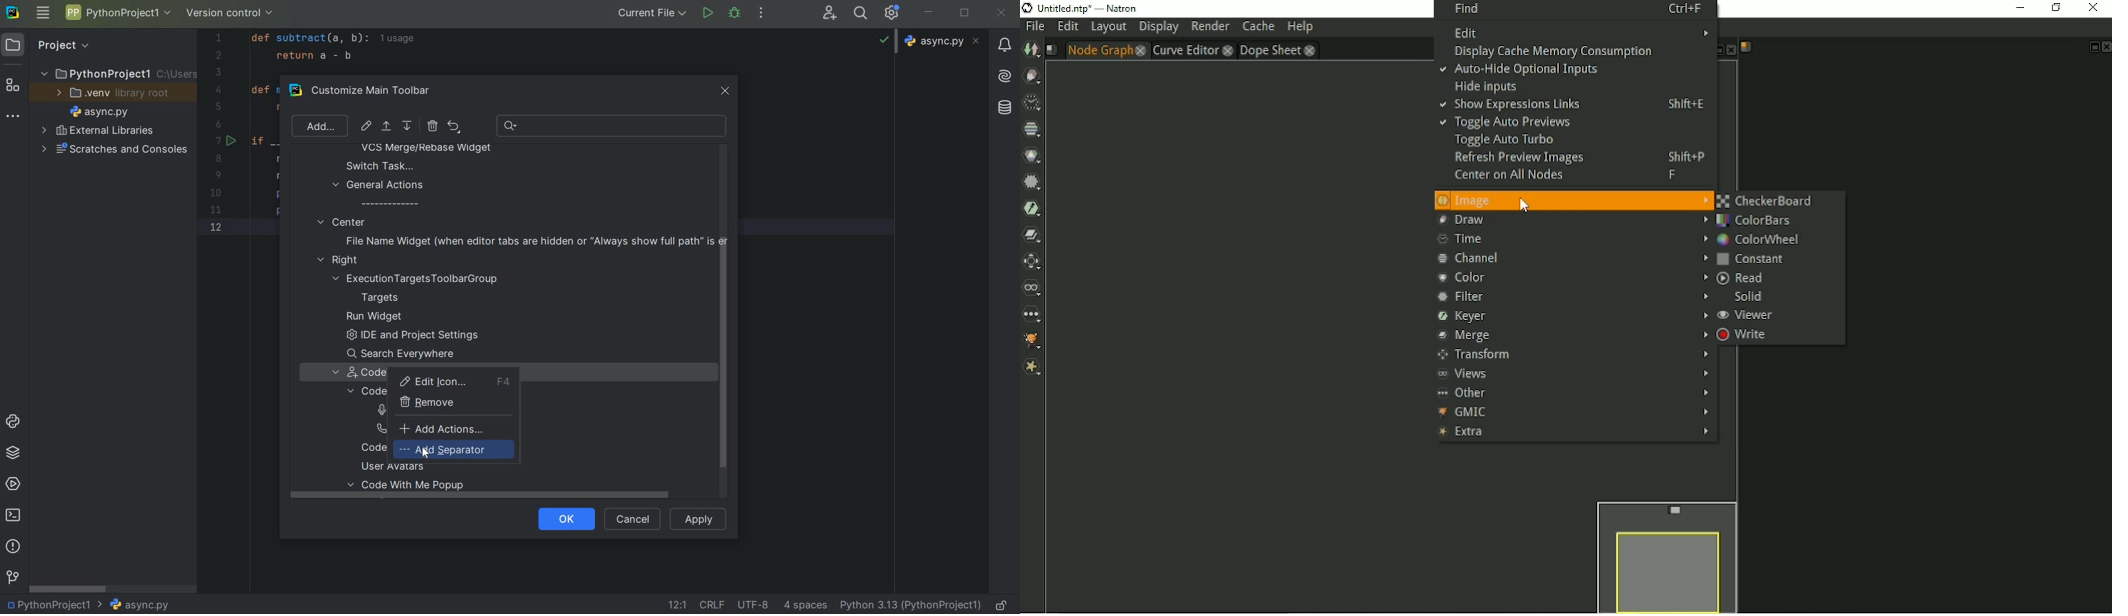 The image size is (2128, 616). Describe the element at coordinates (96, 113) in the screenshot. I see `FILE NAME` at that location.